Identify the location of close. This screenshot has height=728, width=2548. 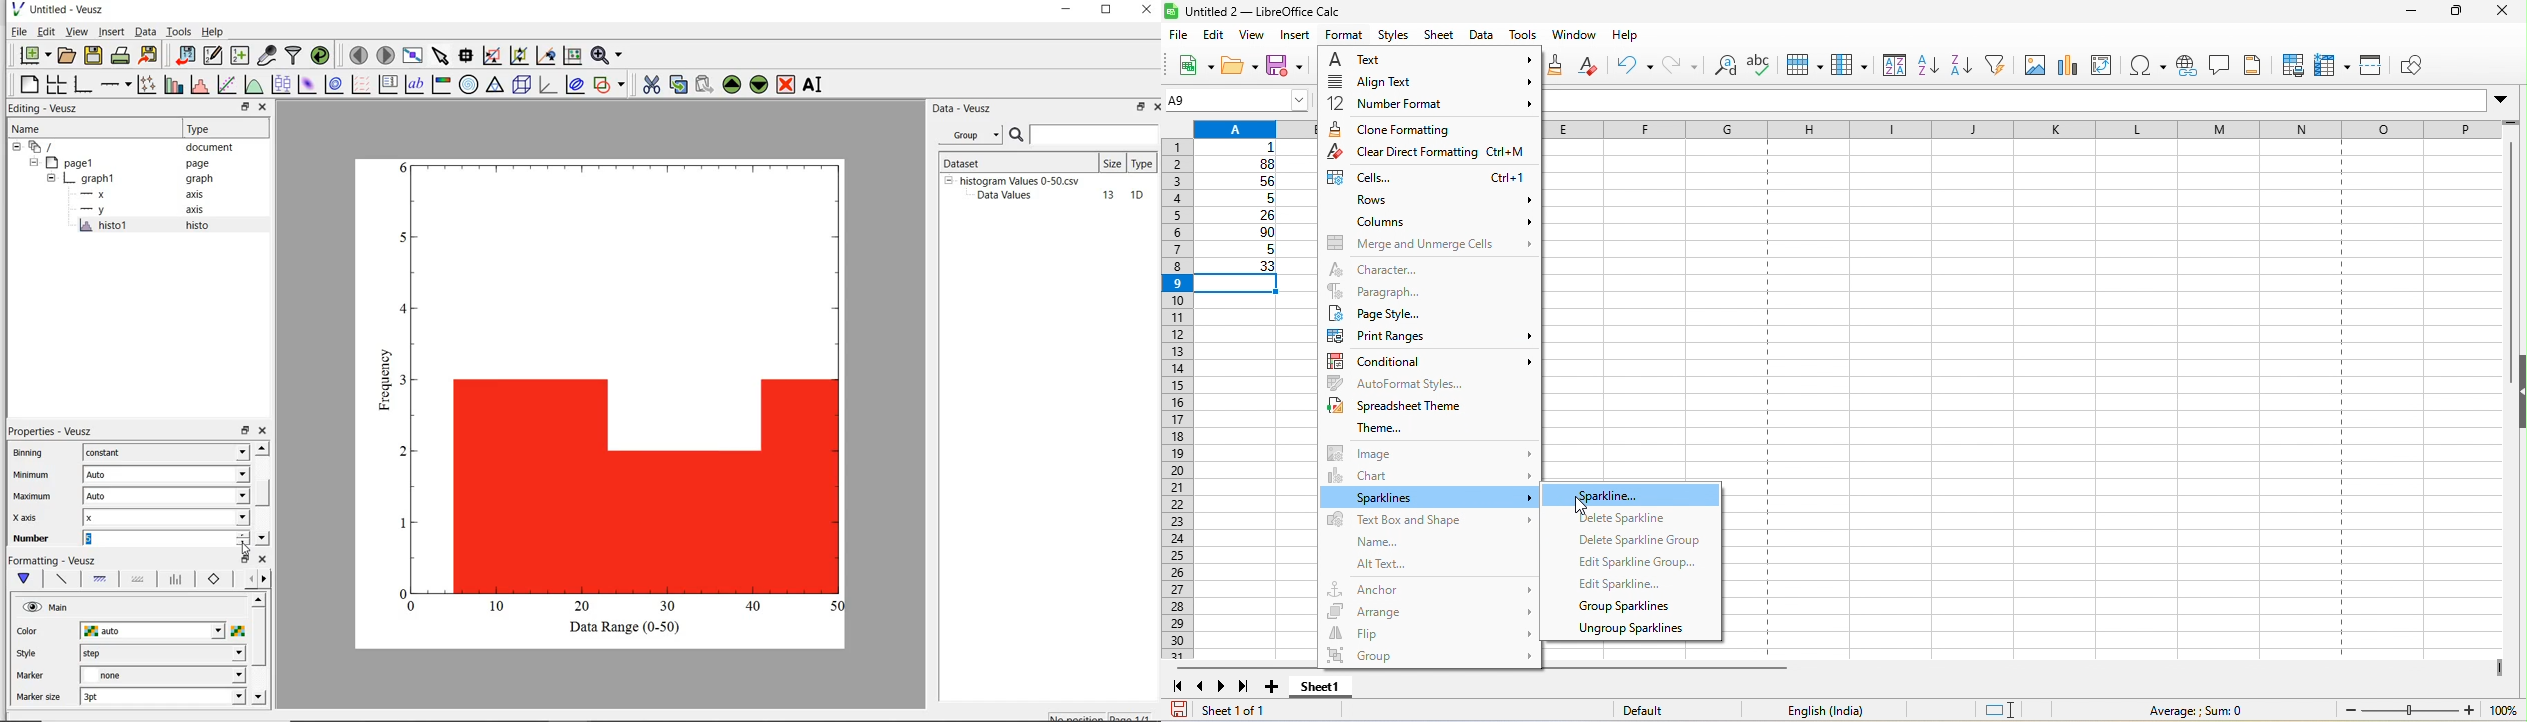
(1155, 109).